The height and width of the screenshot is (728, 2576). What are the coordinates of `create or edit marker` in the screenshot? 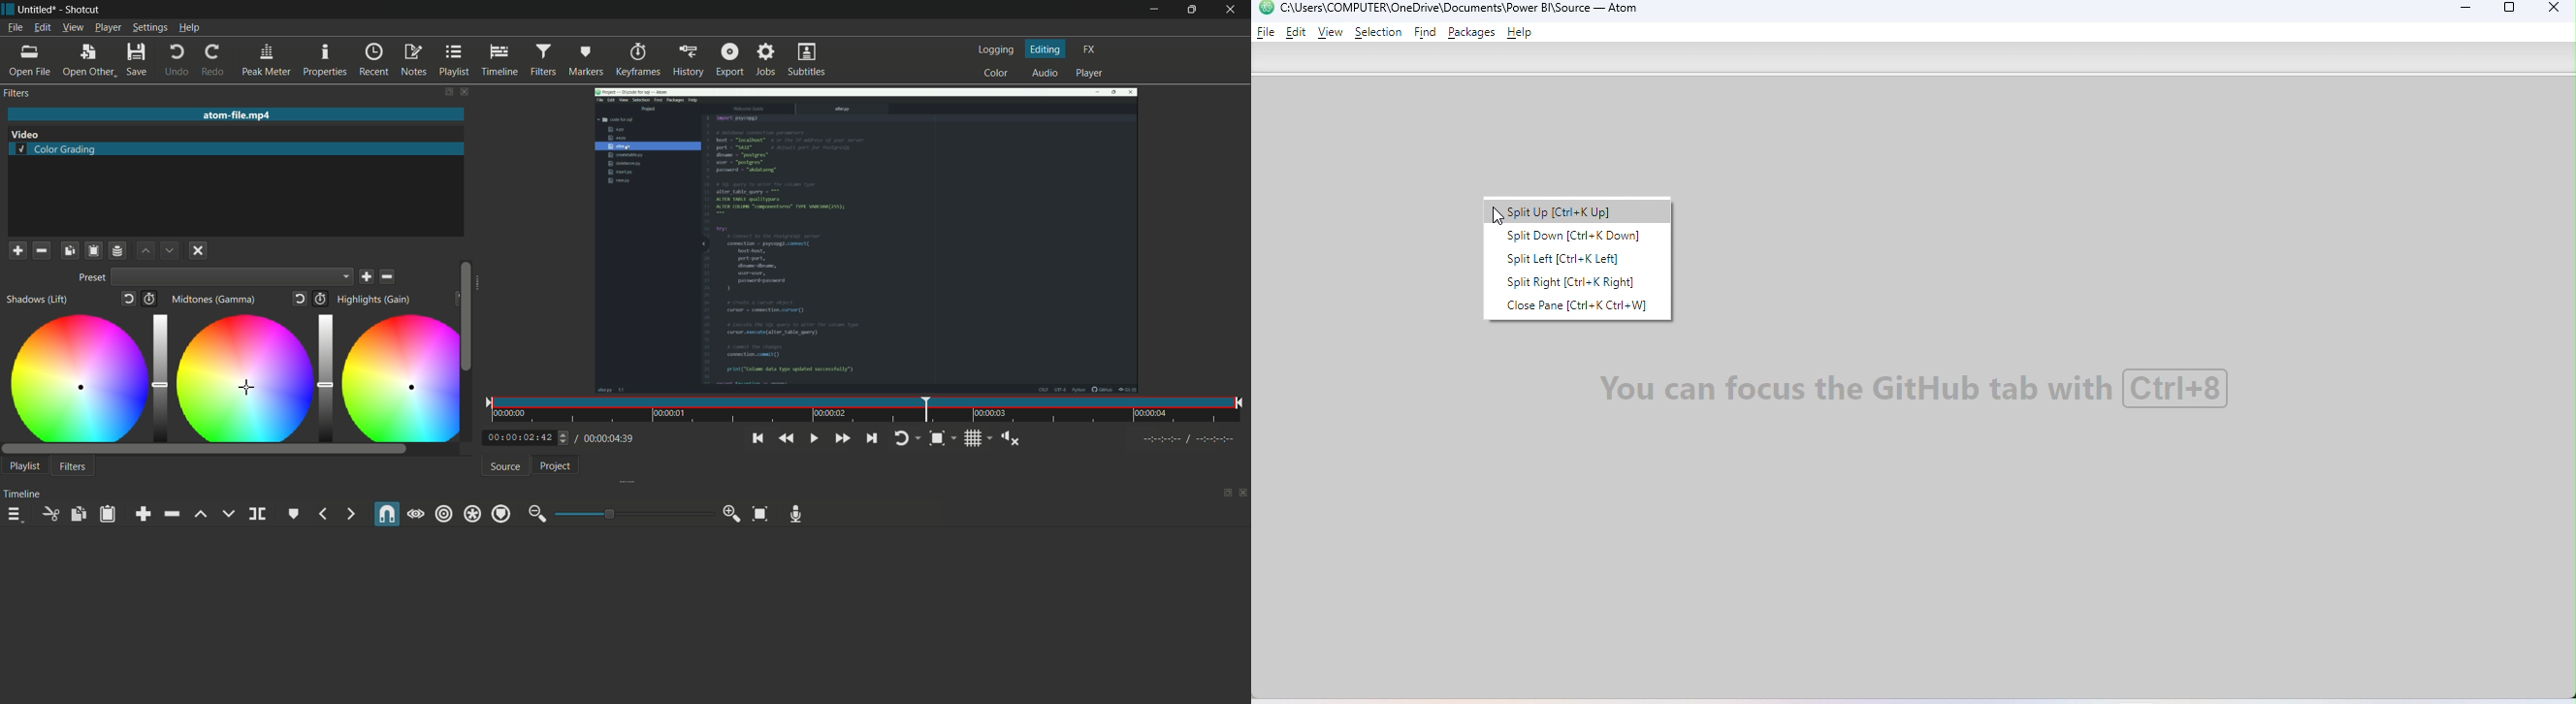 It's located at (294, 514).